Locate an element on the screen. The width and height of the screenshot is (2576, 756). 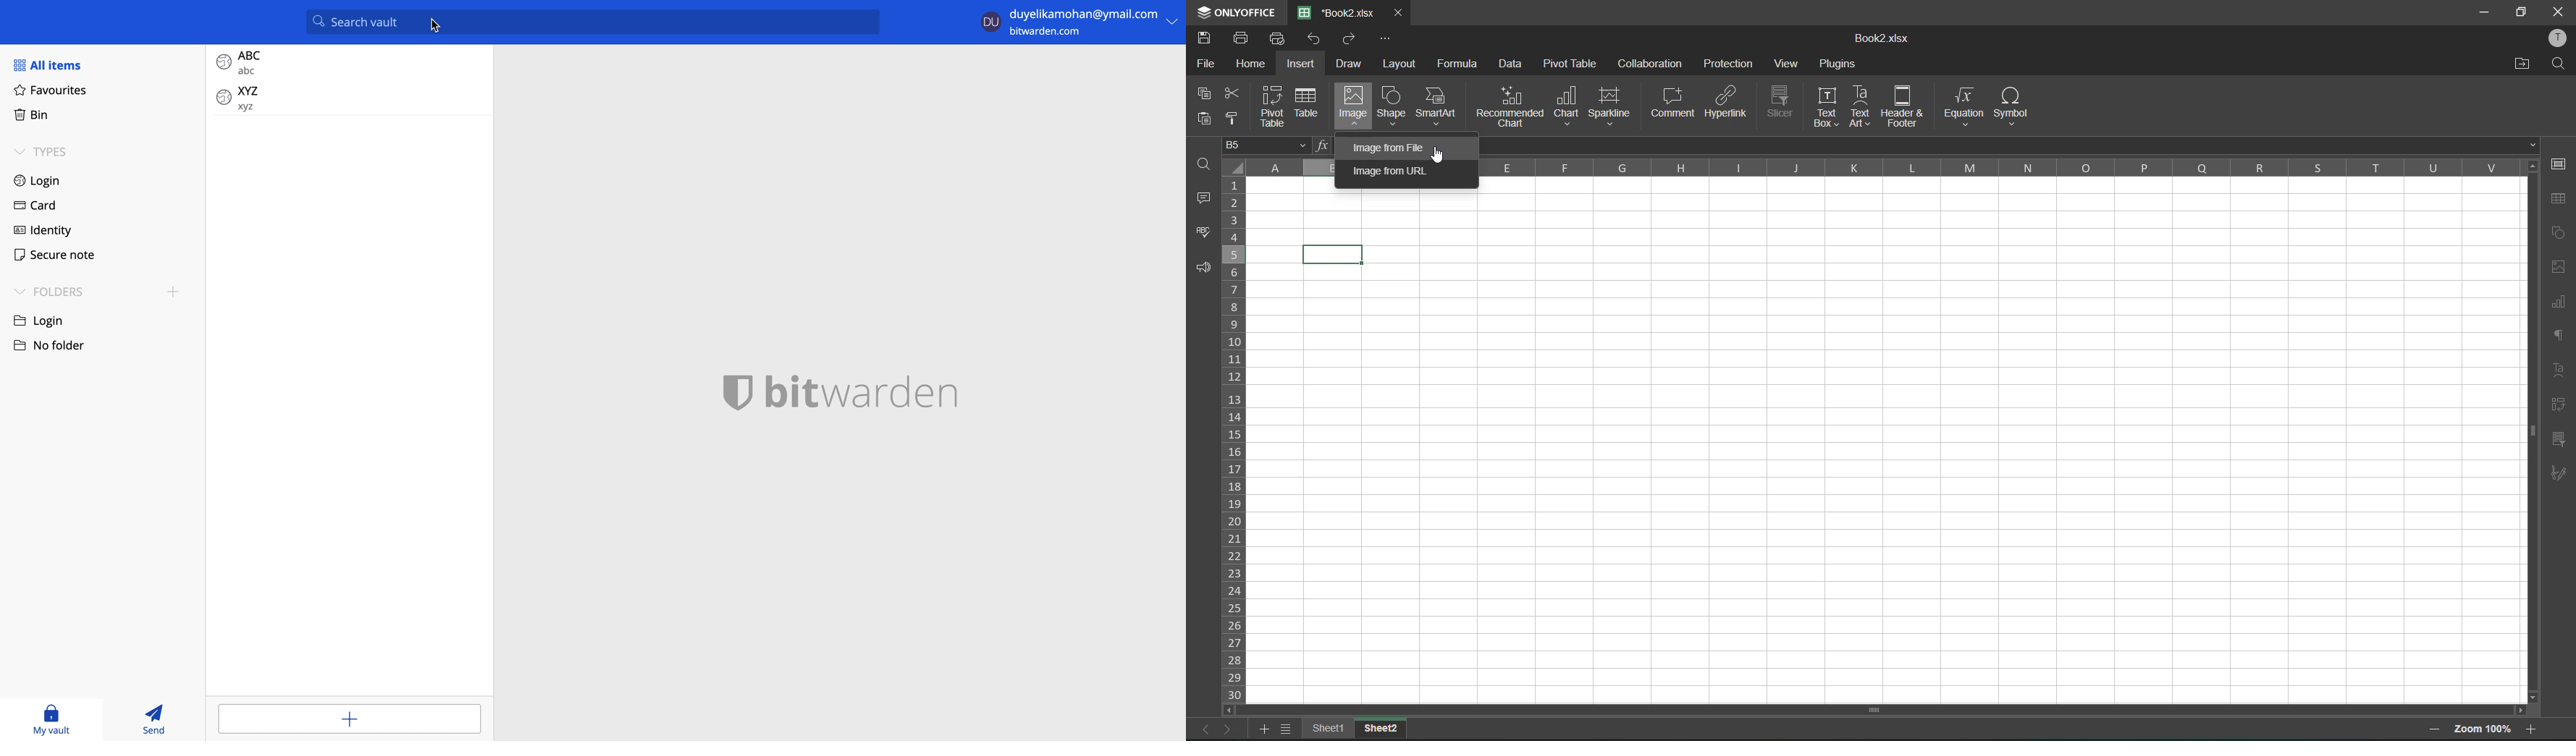
draw is located at coordinates (1352, 63).